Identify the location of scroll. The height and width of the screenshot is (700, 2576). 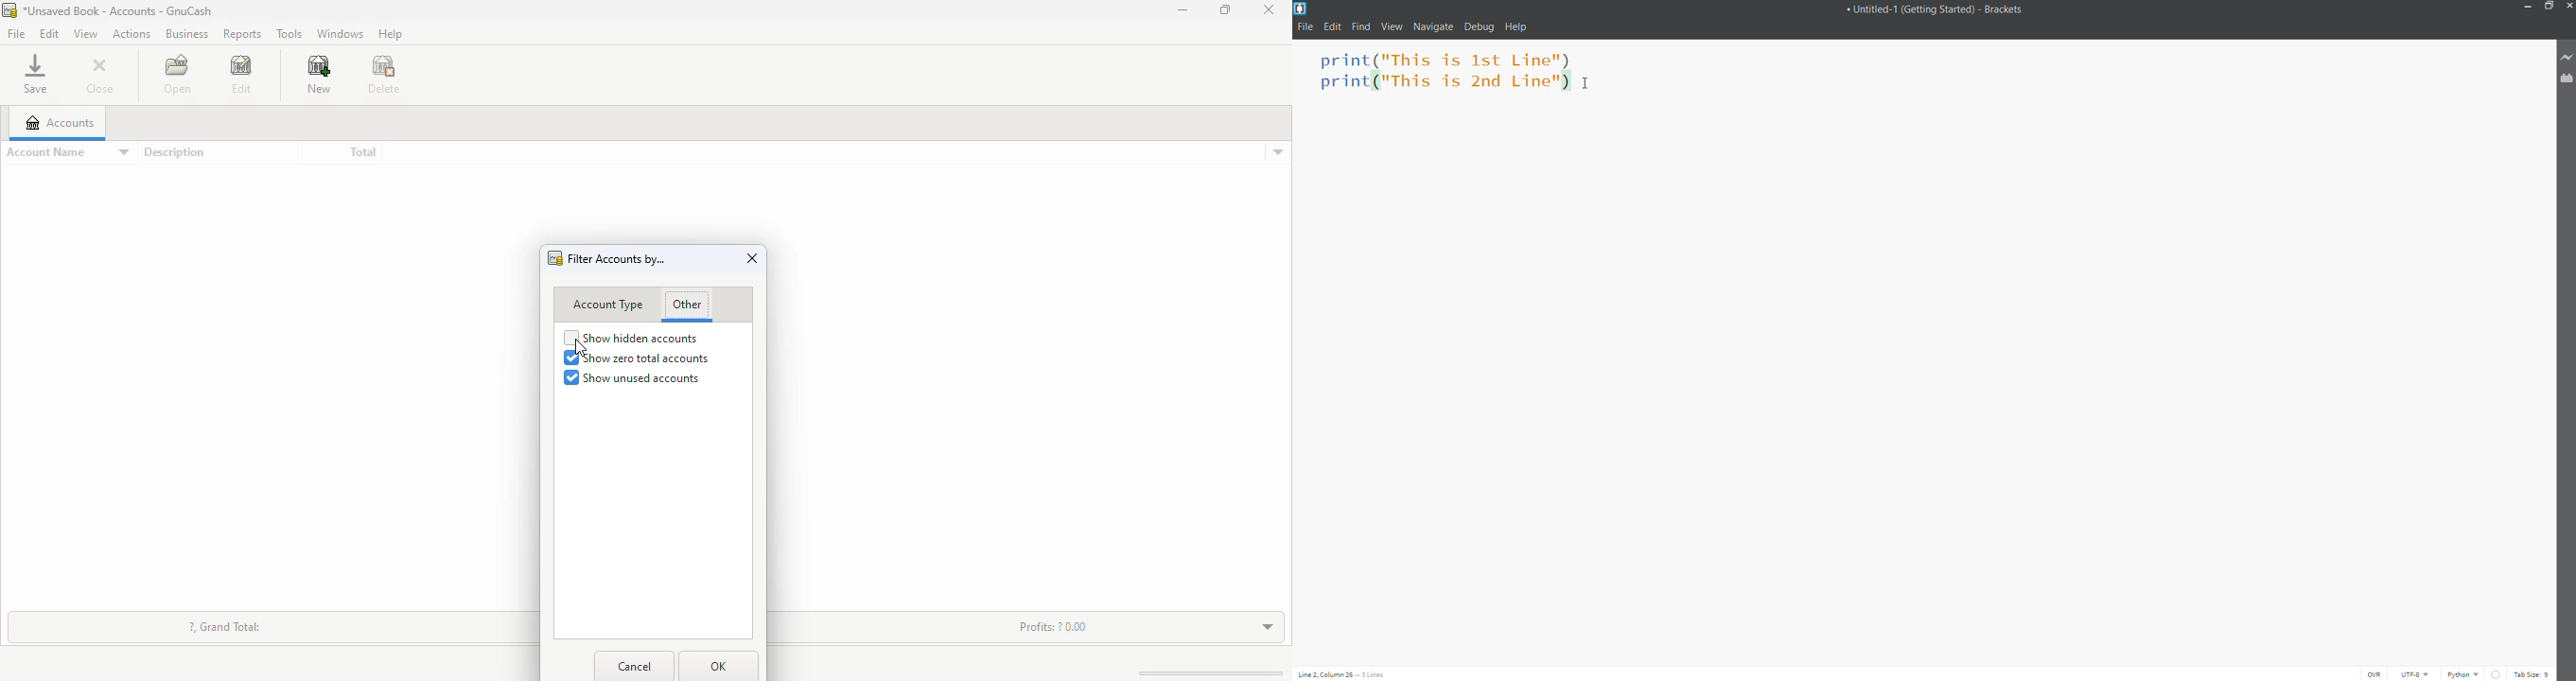
(1200, 672).